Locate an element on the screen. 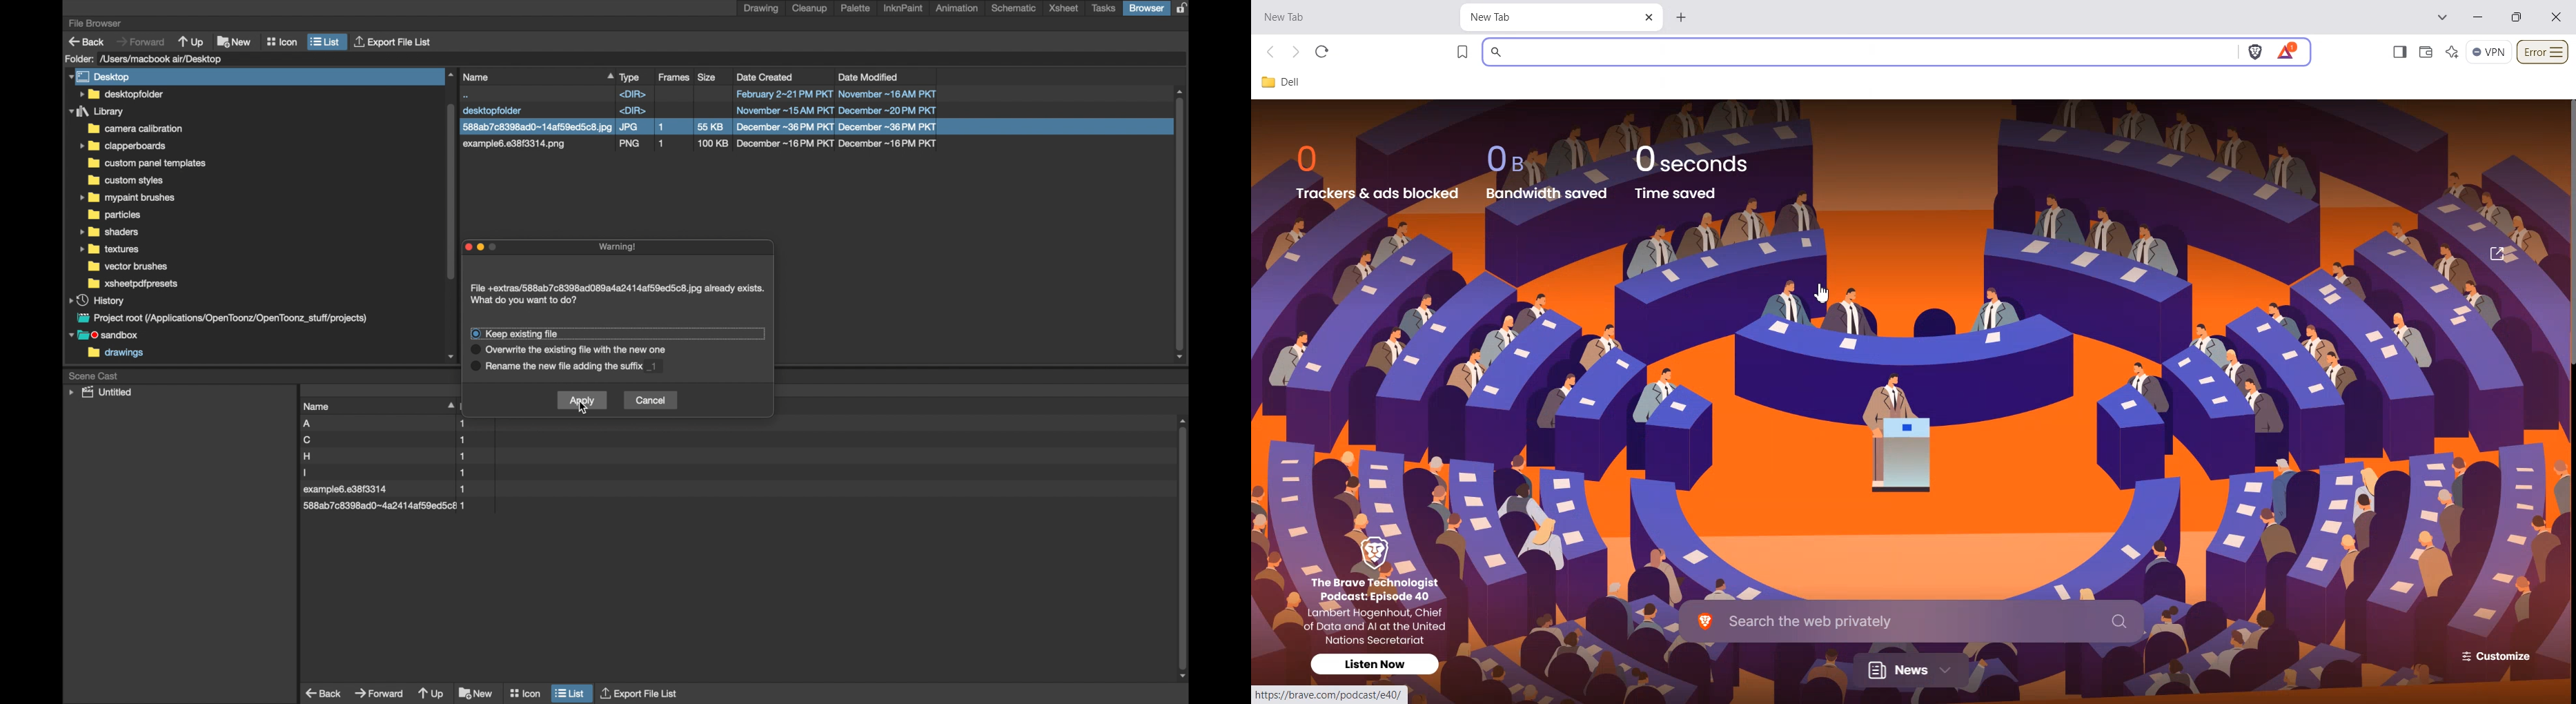  palette is located at coordinates (856, 8).